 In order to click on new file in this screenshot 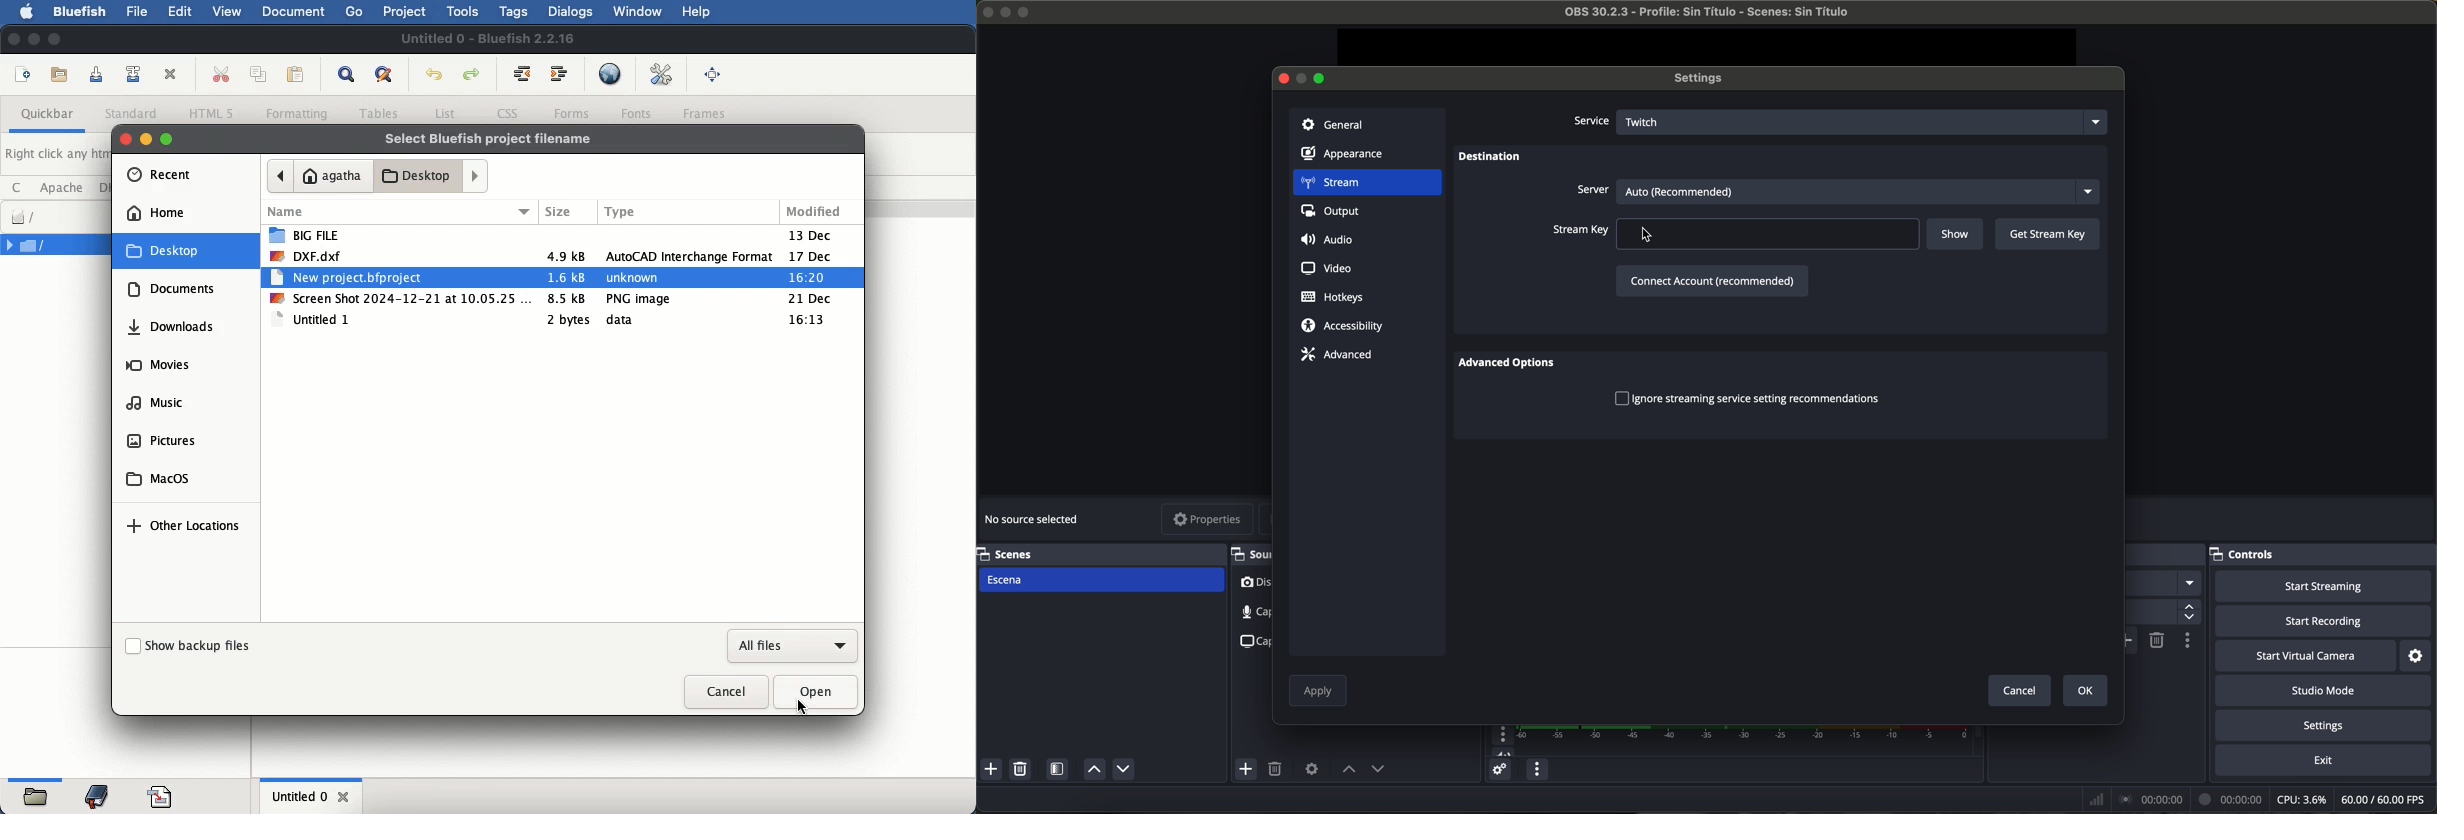, I will do `click(25, 75)`.